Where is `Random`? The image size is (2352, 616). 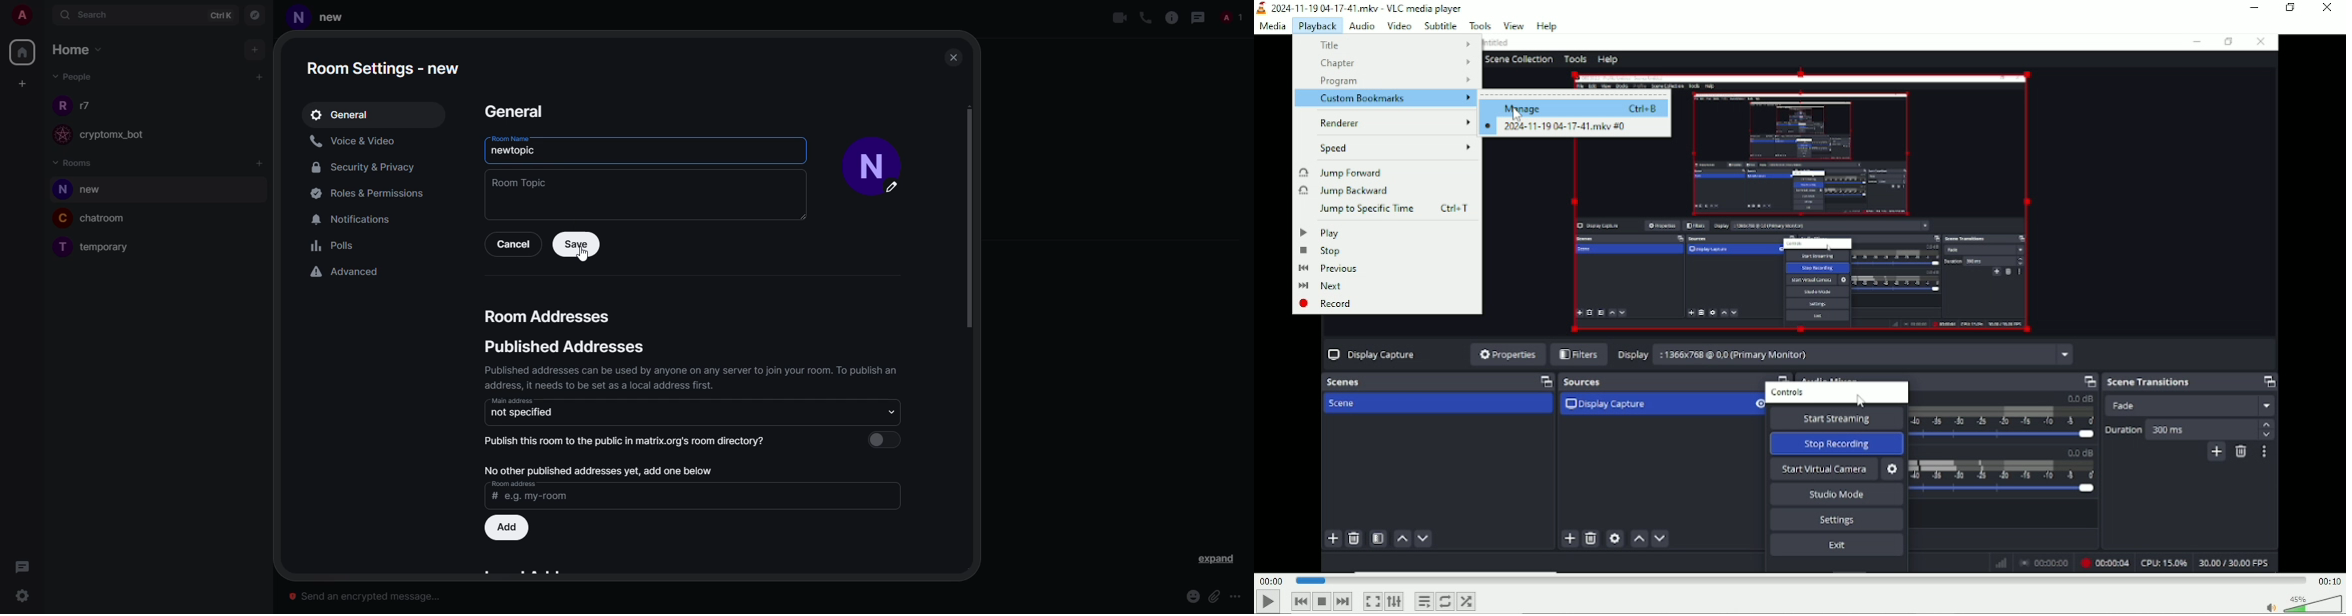
Random is located at coordinates (1466, 602).